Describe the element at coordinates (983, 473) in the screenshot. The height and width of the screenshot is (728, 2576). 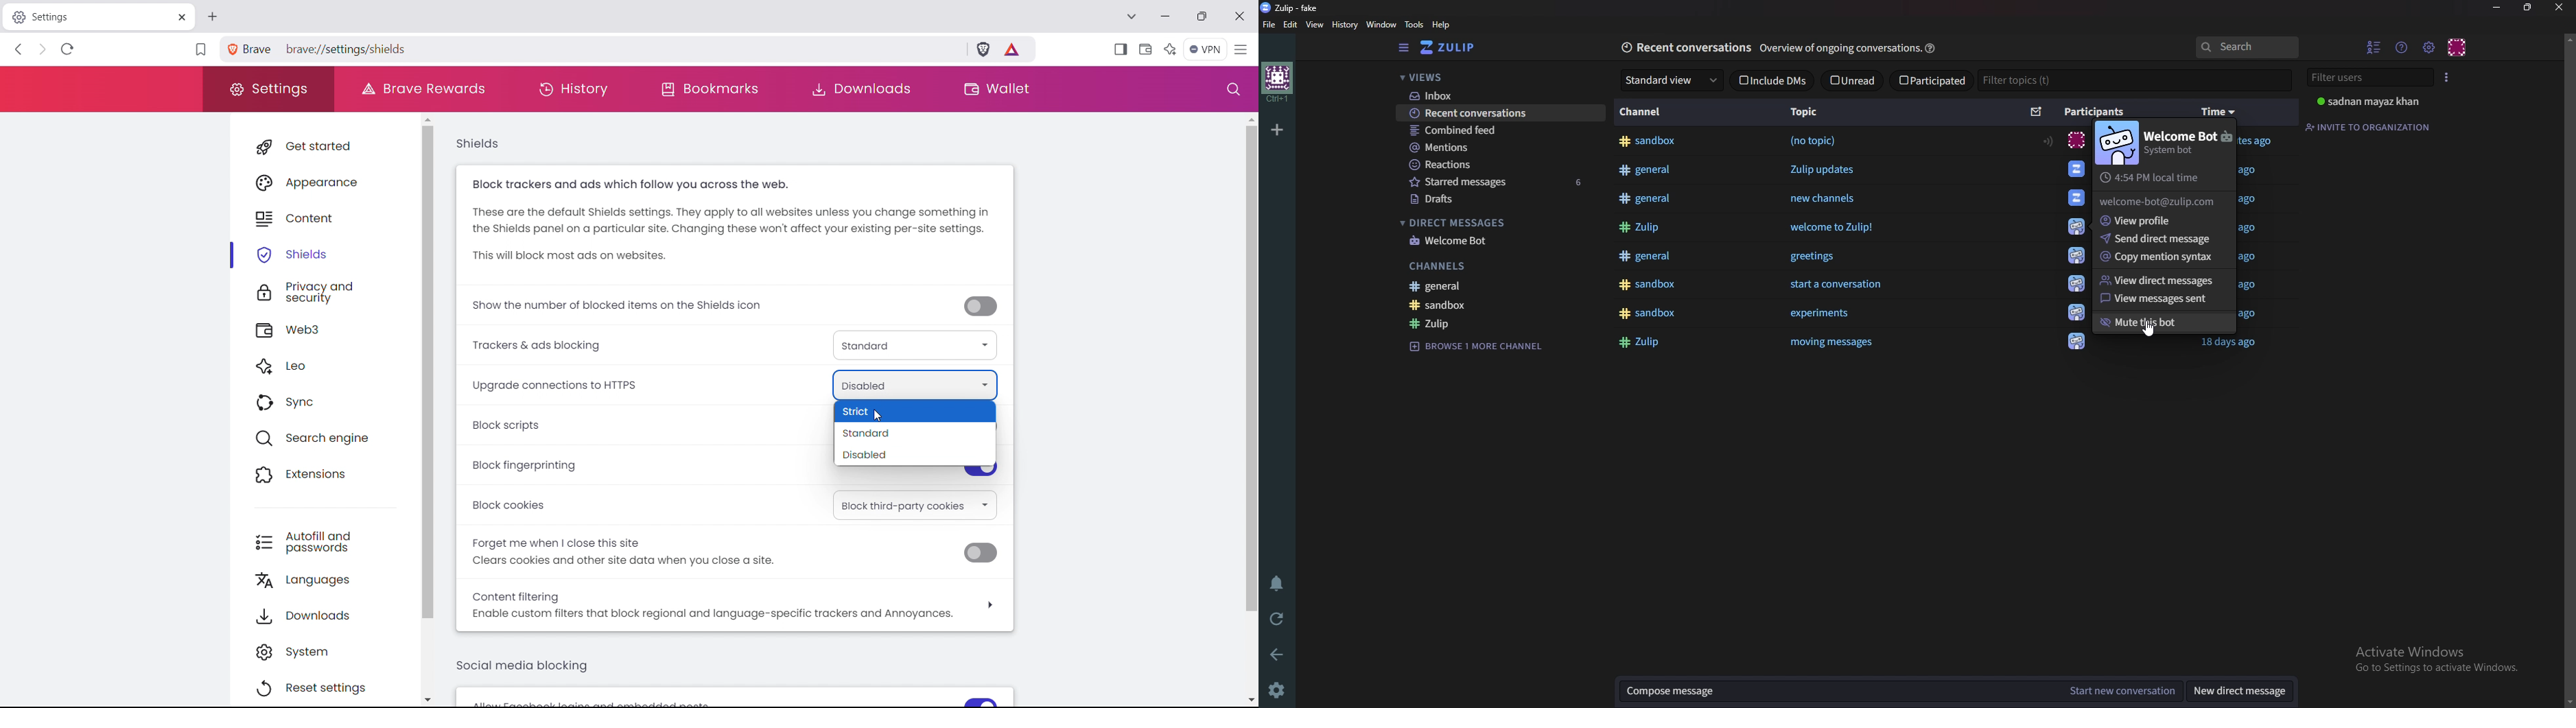
I see `toggle on` at that location.